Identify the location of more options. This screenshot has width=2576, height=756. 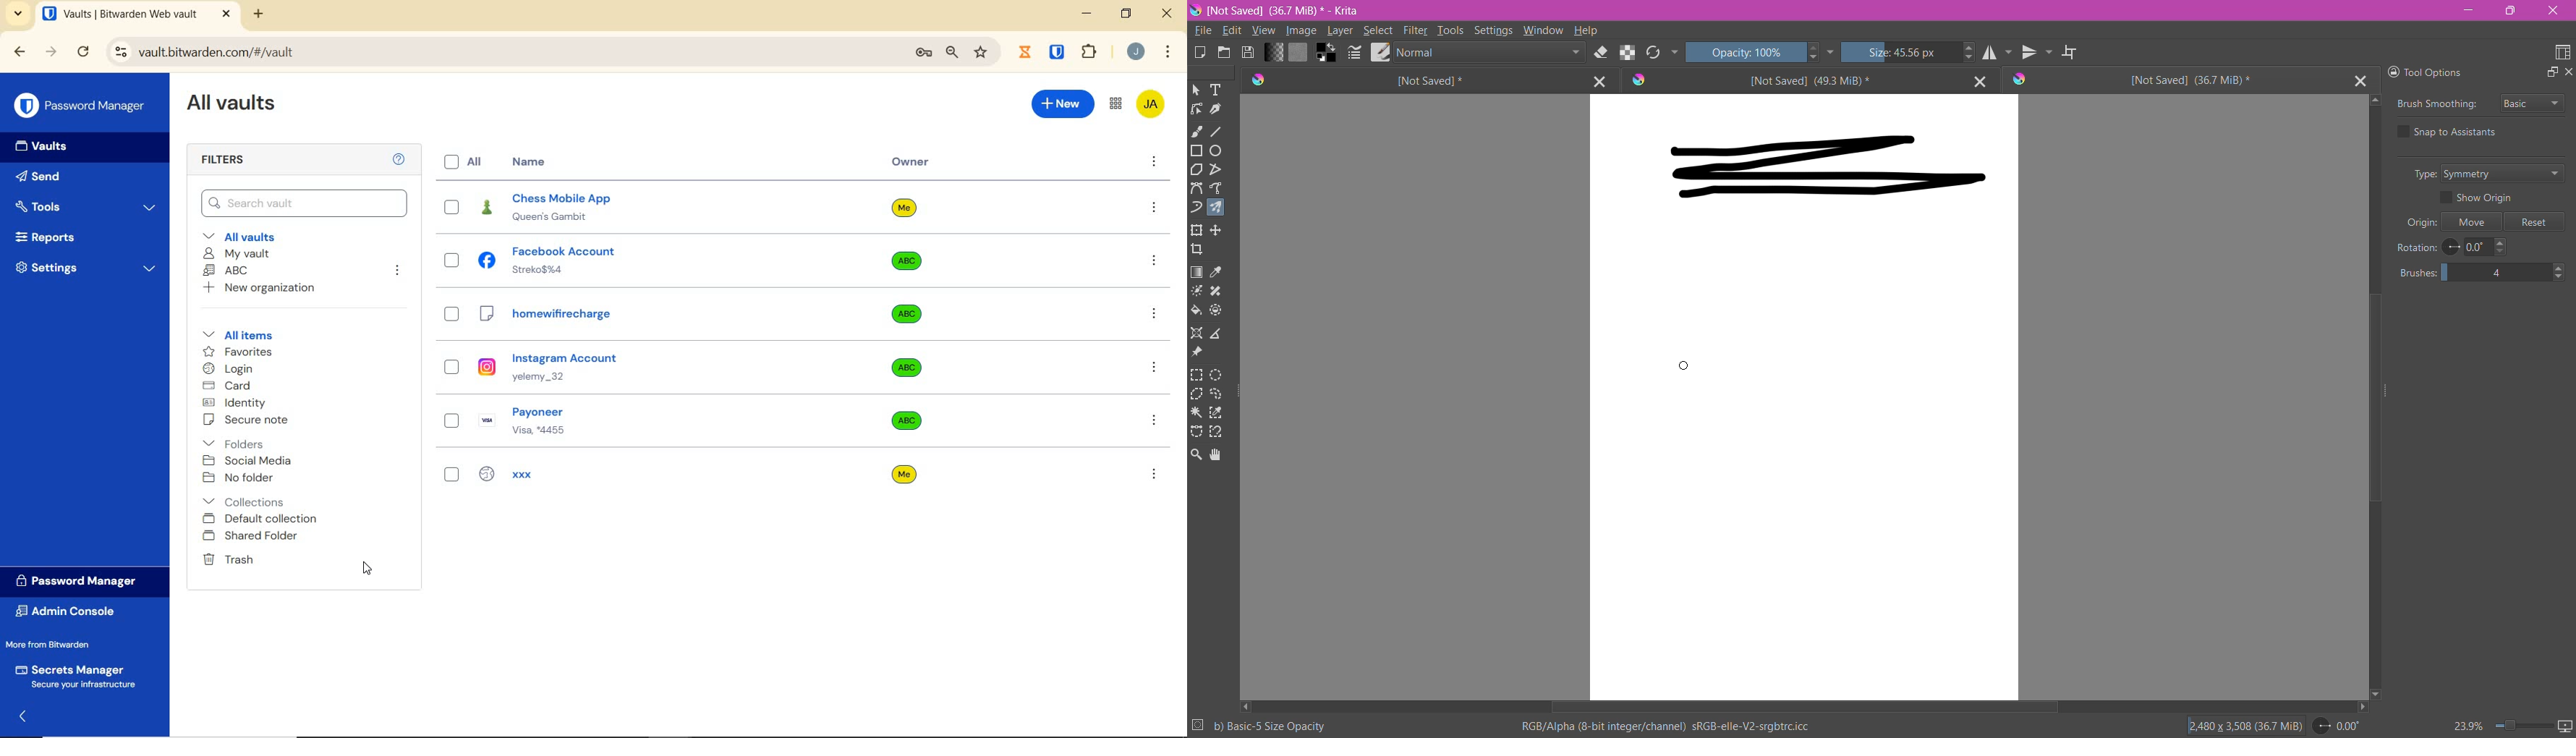
(1156, 318).